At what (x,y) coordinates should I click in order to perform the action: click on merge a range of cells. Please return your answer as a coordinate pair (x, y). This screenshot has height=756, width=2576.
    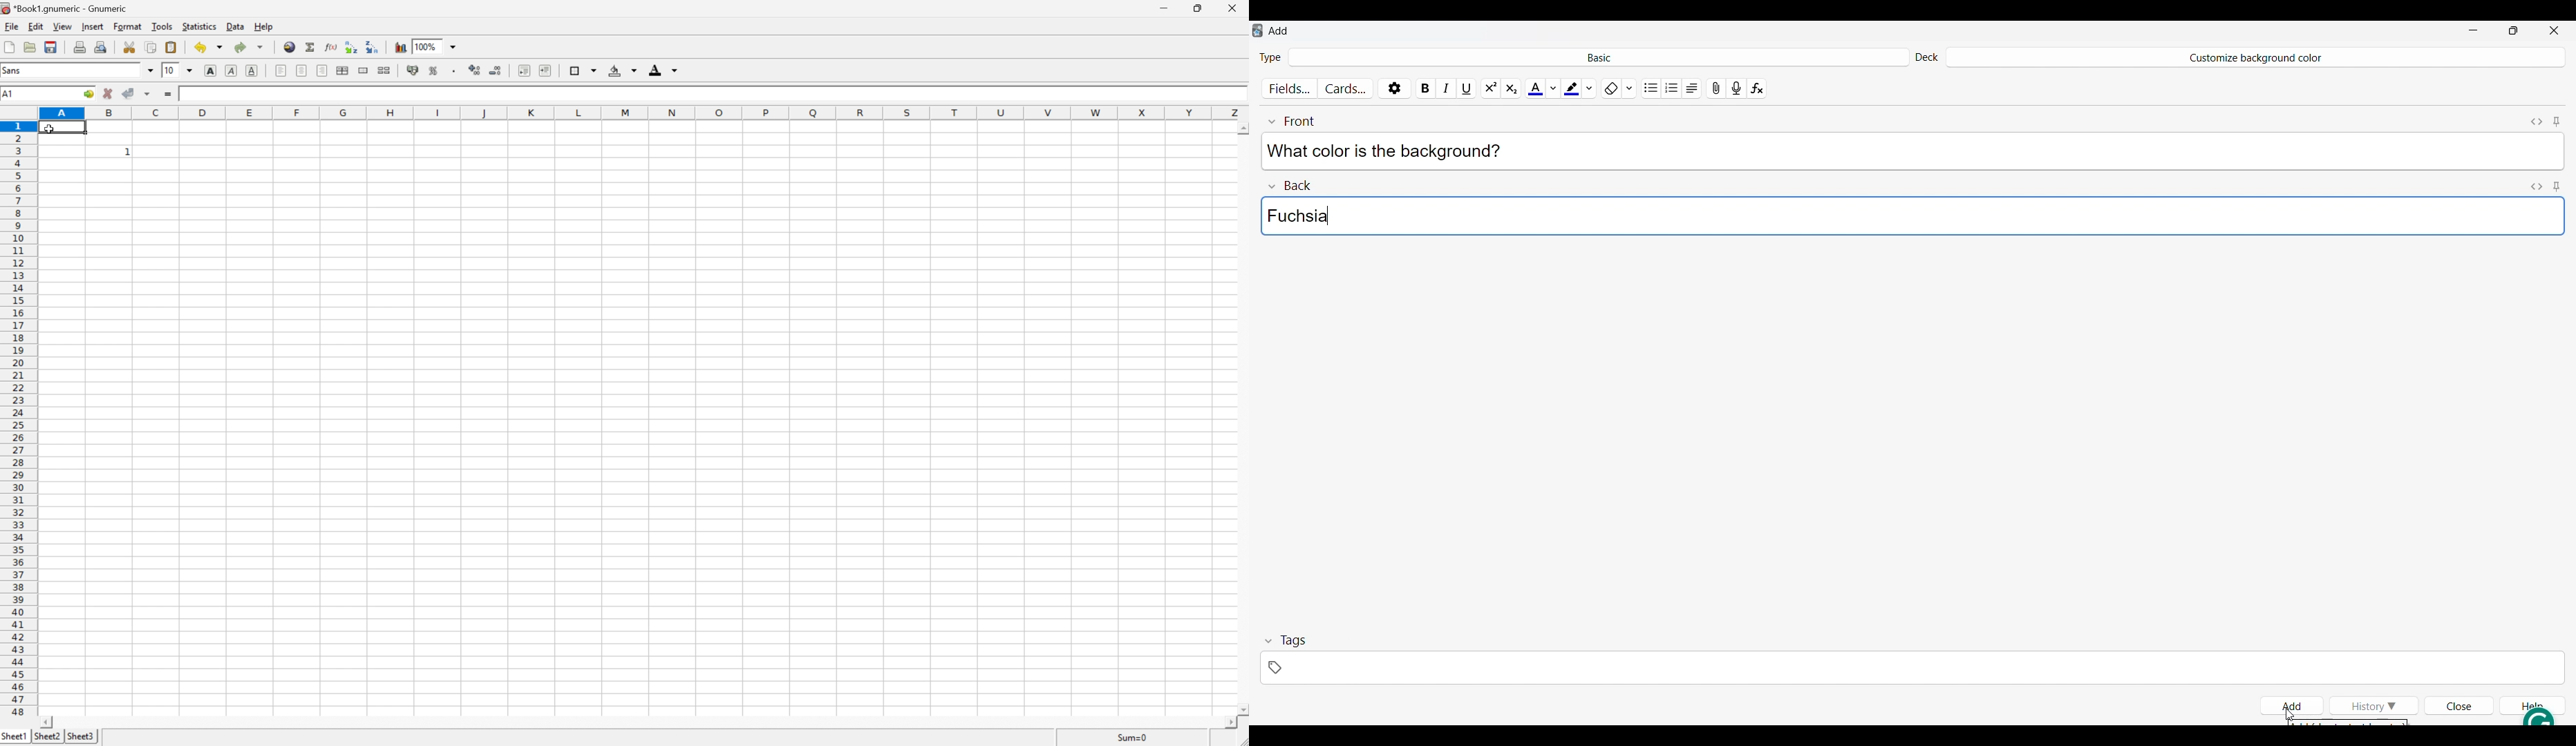
    Looking at the image, I should click on (362, 70).